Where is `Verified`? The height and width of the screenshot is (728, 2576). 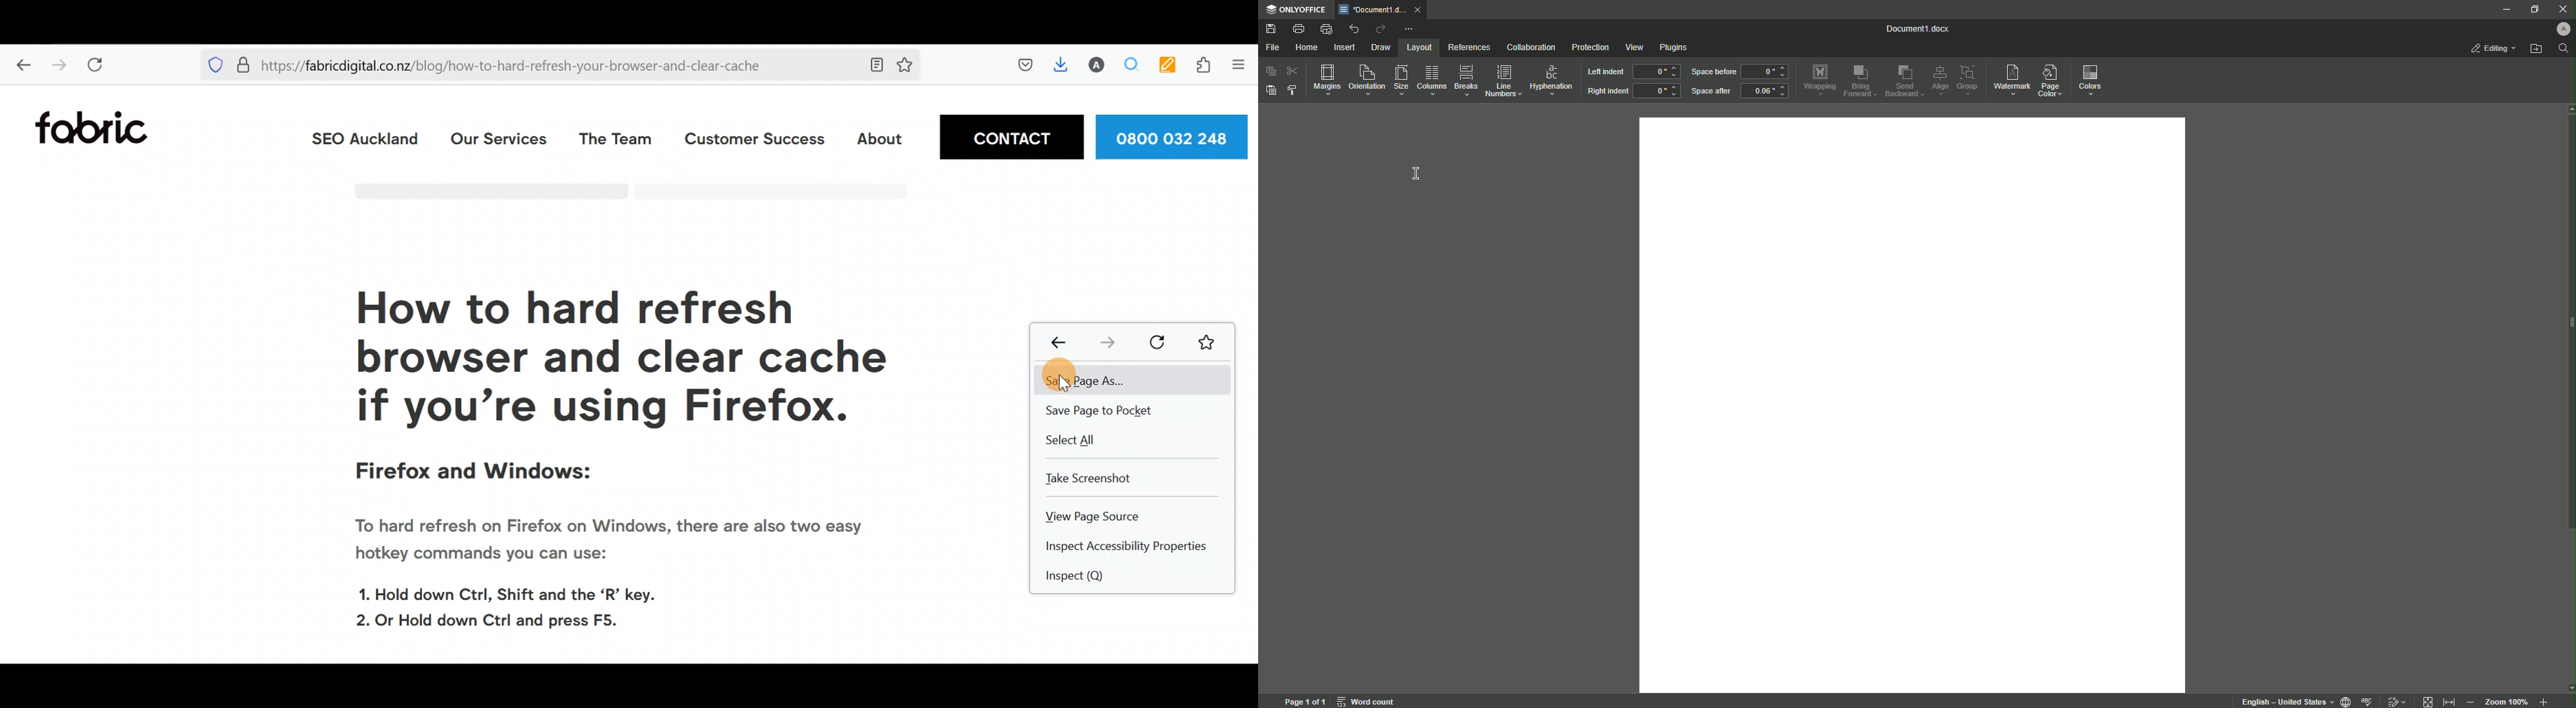 Verified is located at coordinates (244, 63).